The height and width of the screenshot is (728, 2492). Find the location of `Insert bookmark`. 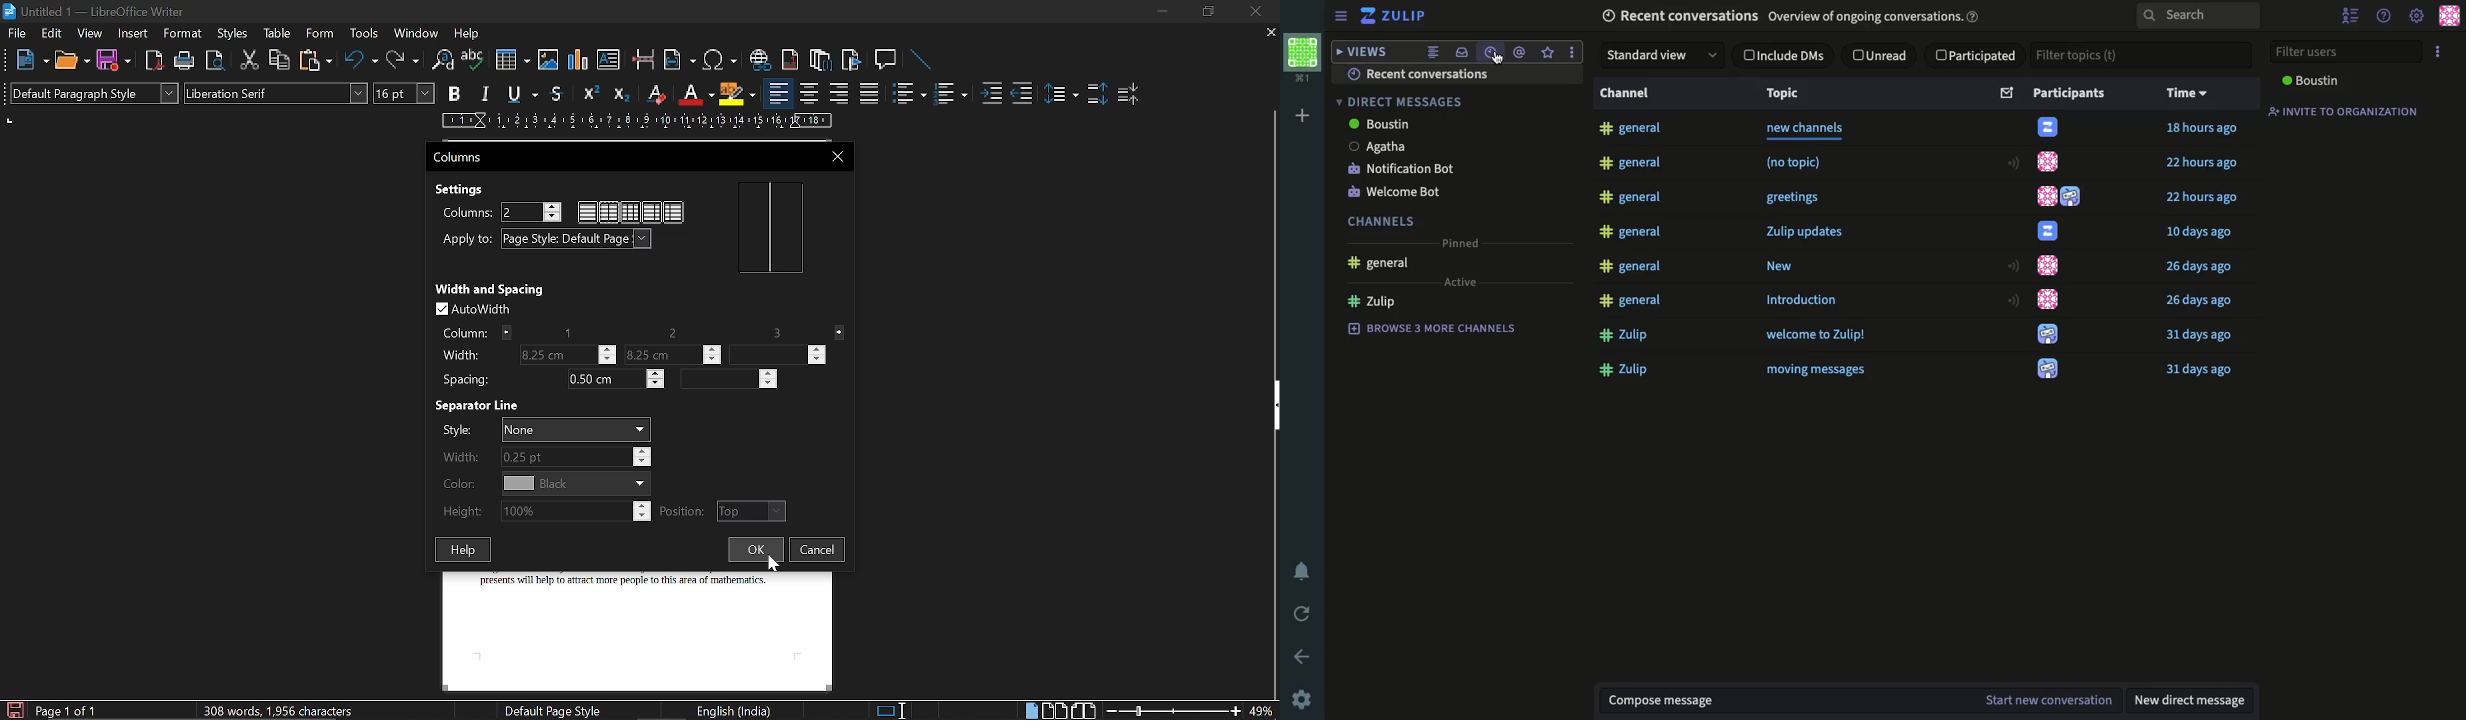

Insert bookmark is located at coordinates (853, 61).